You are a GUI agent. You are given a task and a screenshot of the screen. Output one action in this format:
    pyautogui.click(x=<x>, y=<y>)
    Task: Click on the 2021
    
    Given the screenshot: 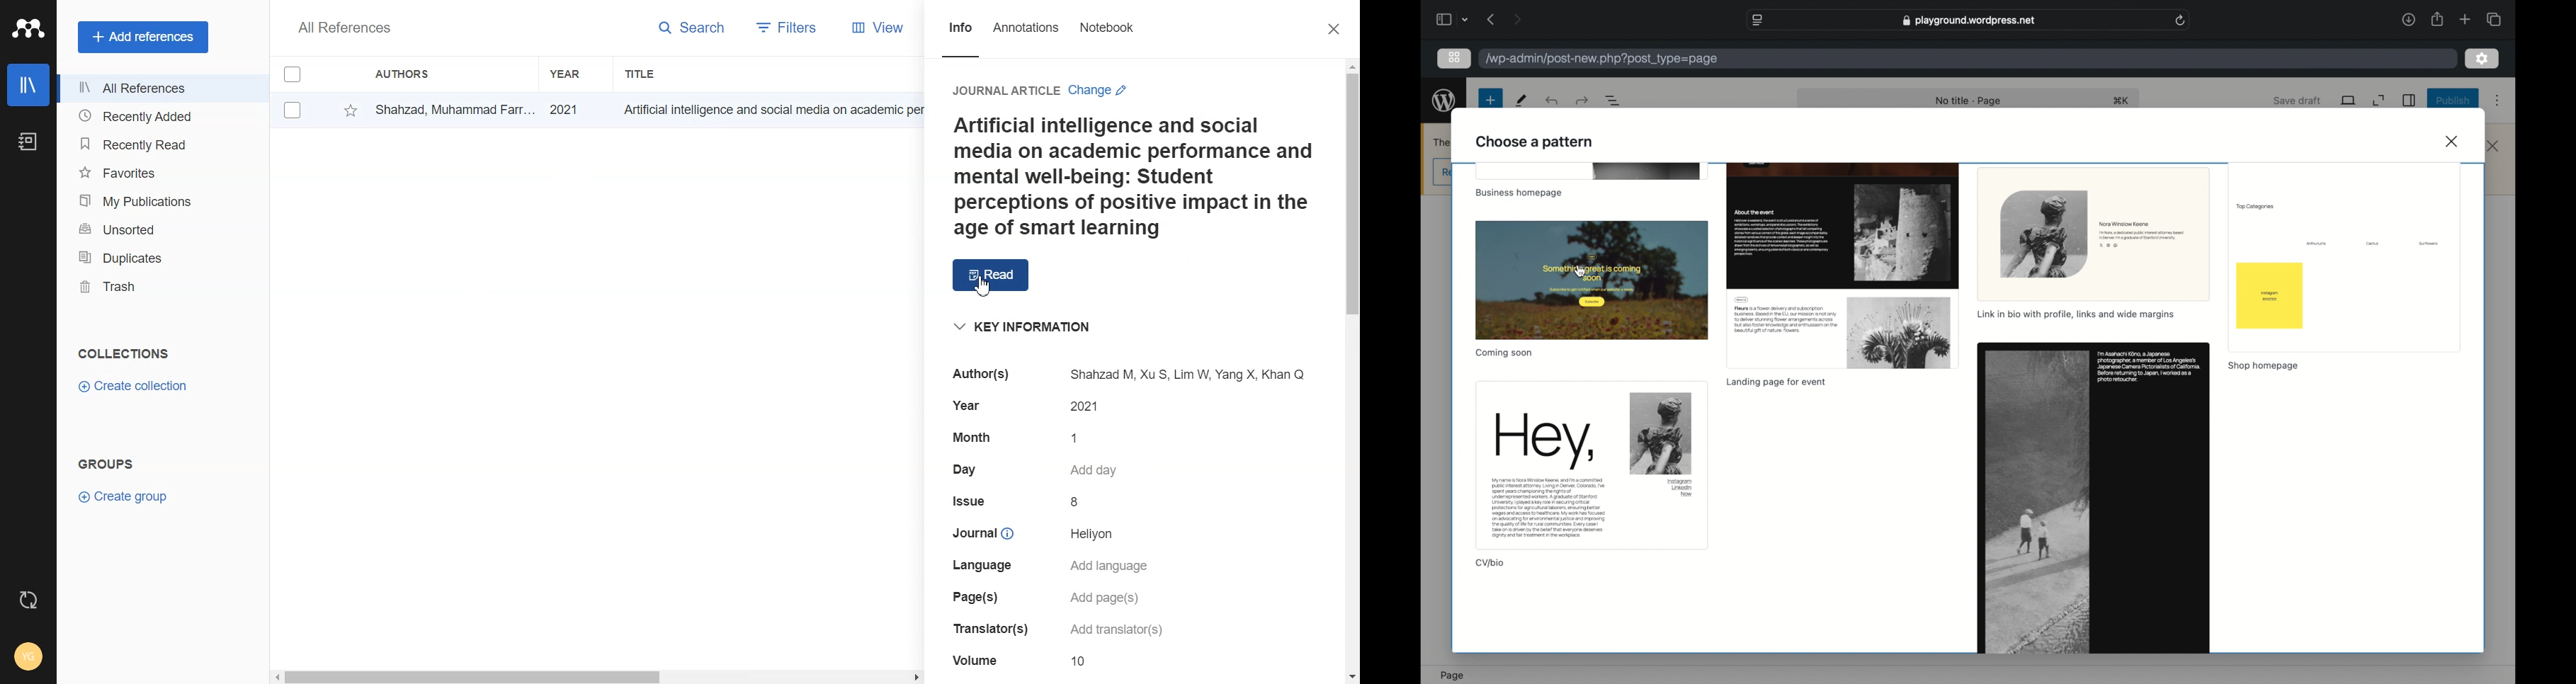 What is the action you would take?
    pyautogui.click(x=574, y=108)
    